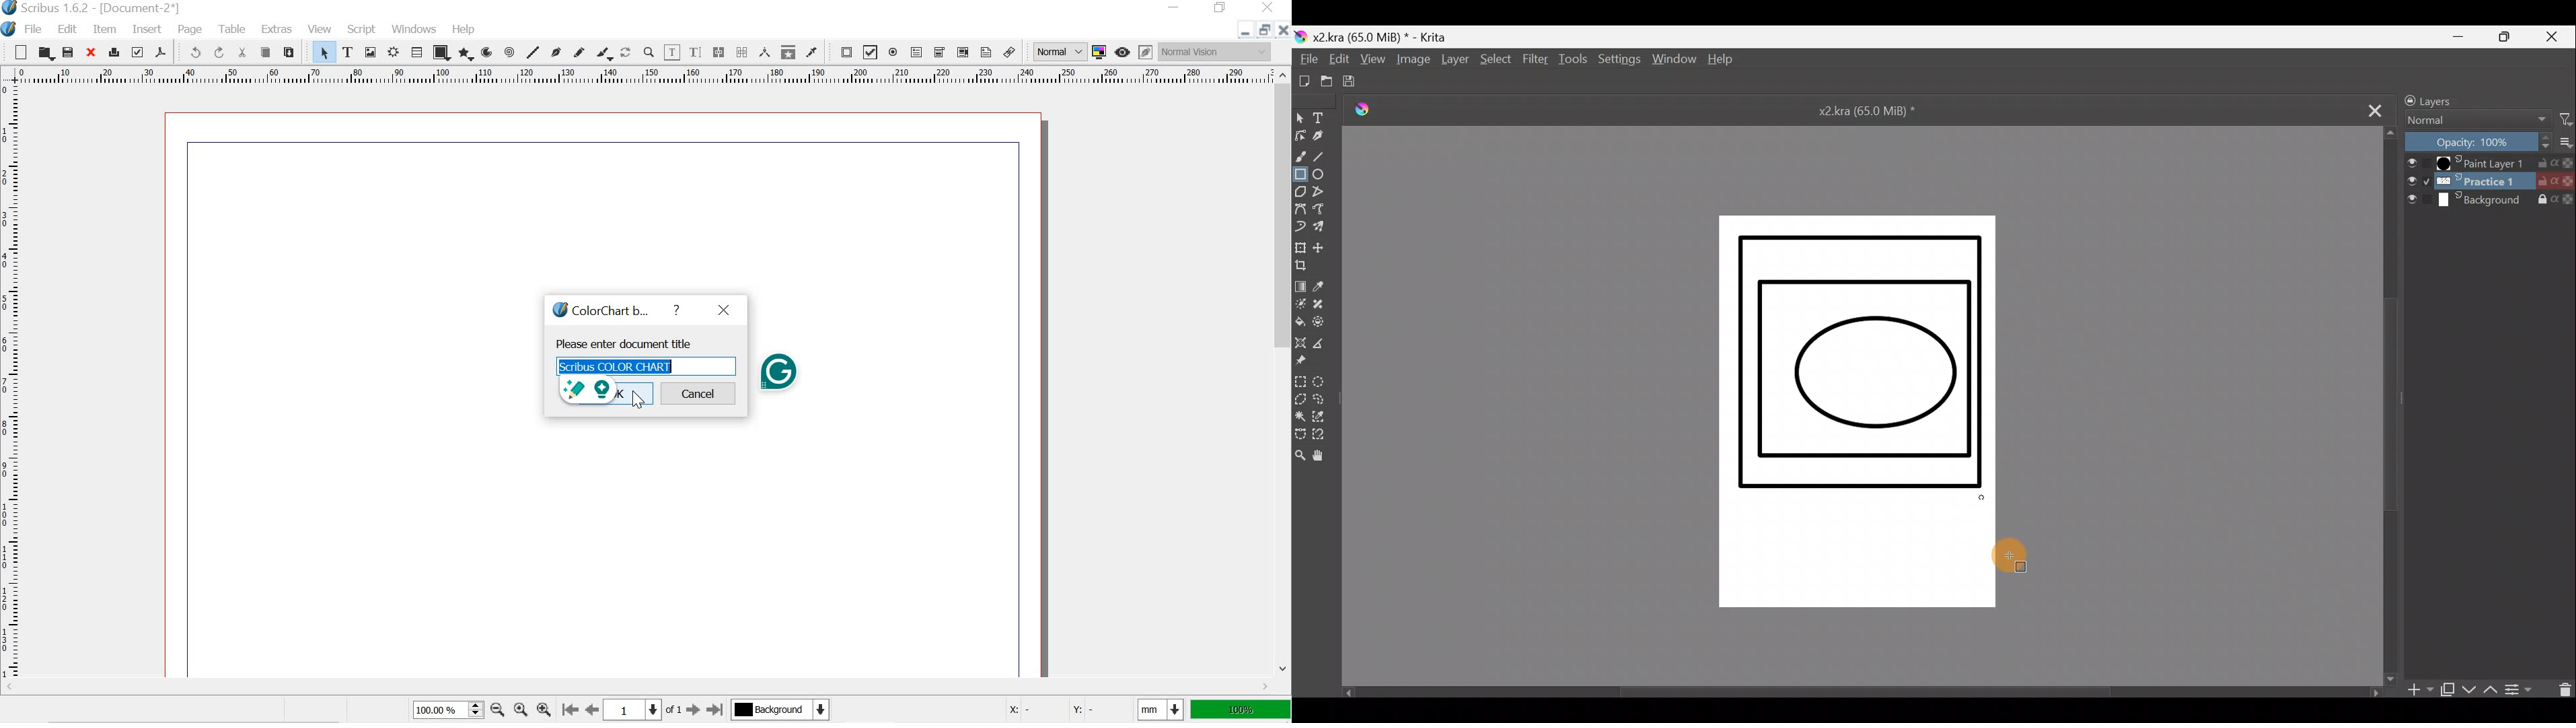 The width and height of the screenshot is (2576, 728). What do you see at coordinates (1326, 383) in the screenshot?
I see `Elliptical selection tool` at bounding box center [1326, 383].